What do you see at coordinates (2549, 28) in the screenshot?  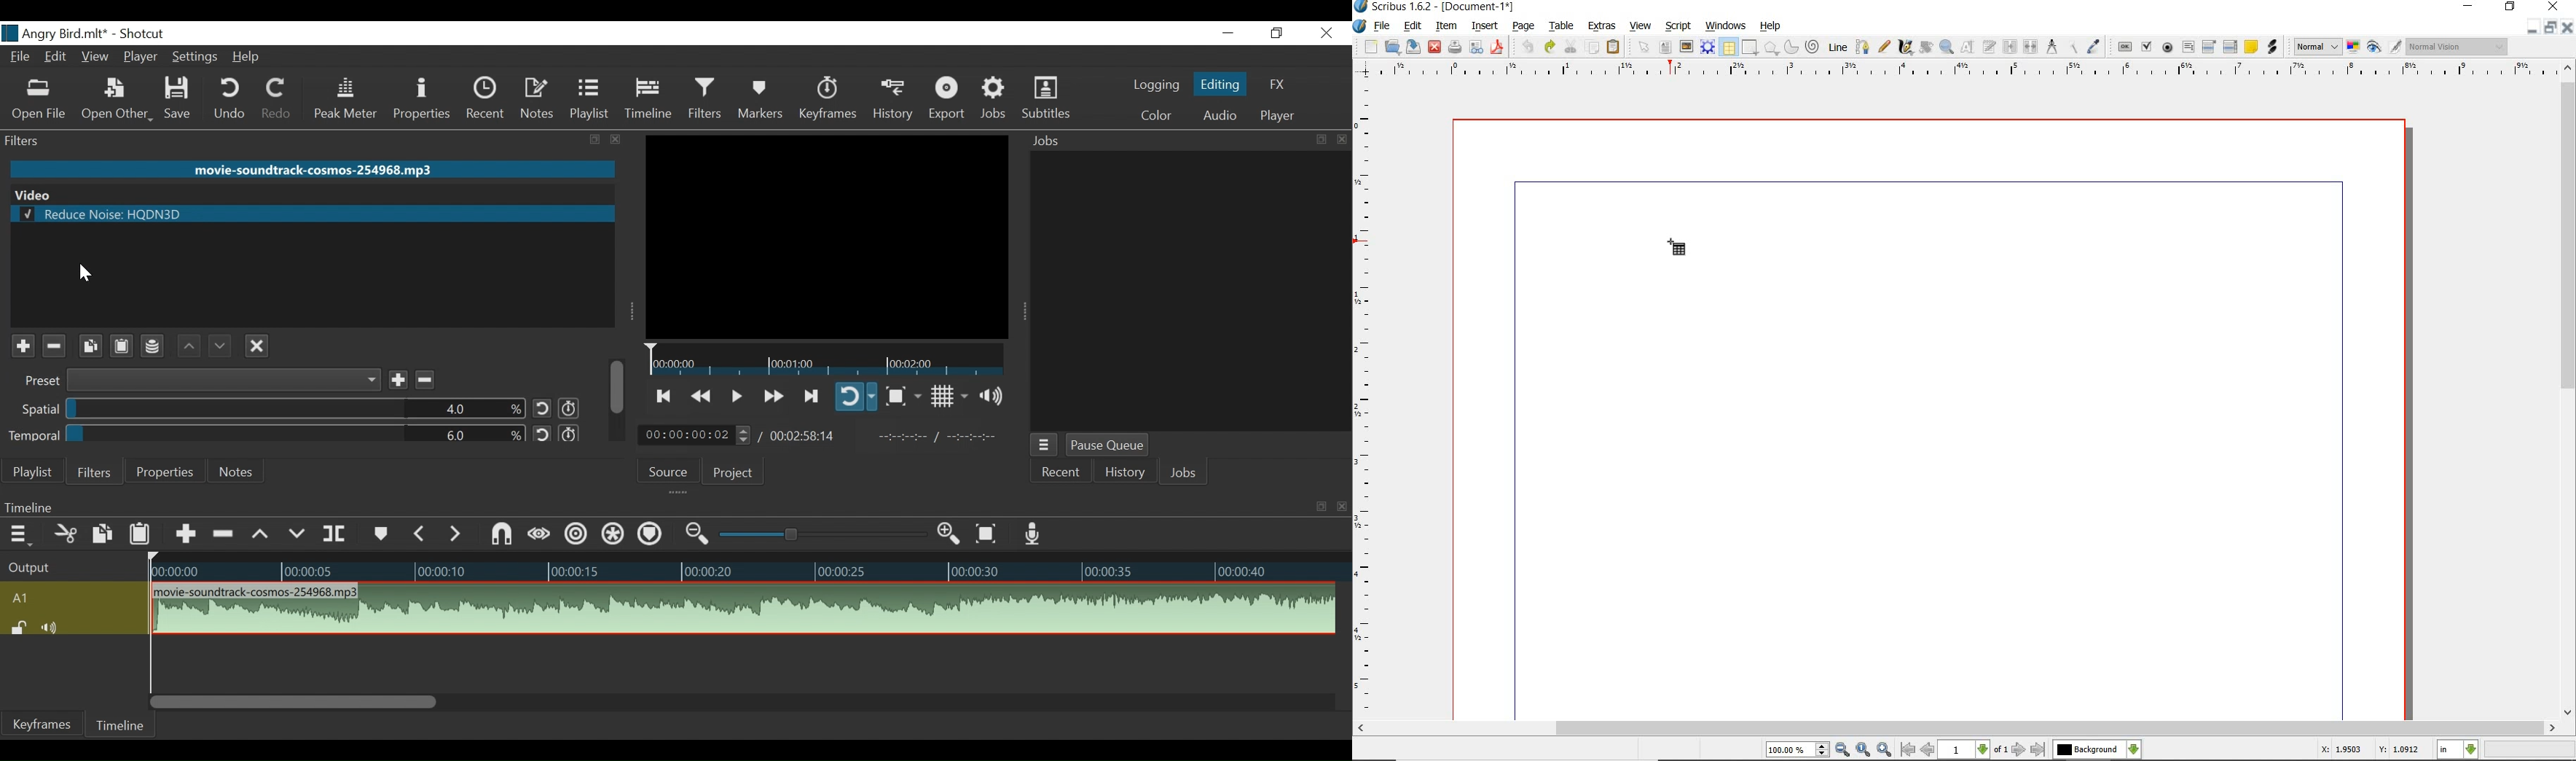 I see `restore` at bounding box center [2549, 28].